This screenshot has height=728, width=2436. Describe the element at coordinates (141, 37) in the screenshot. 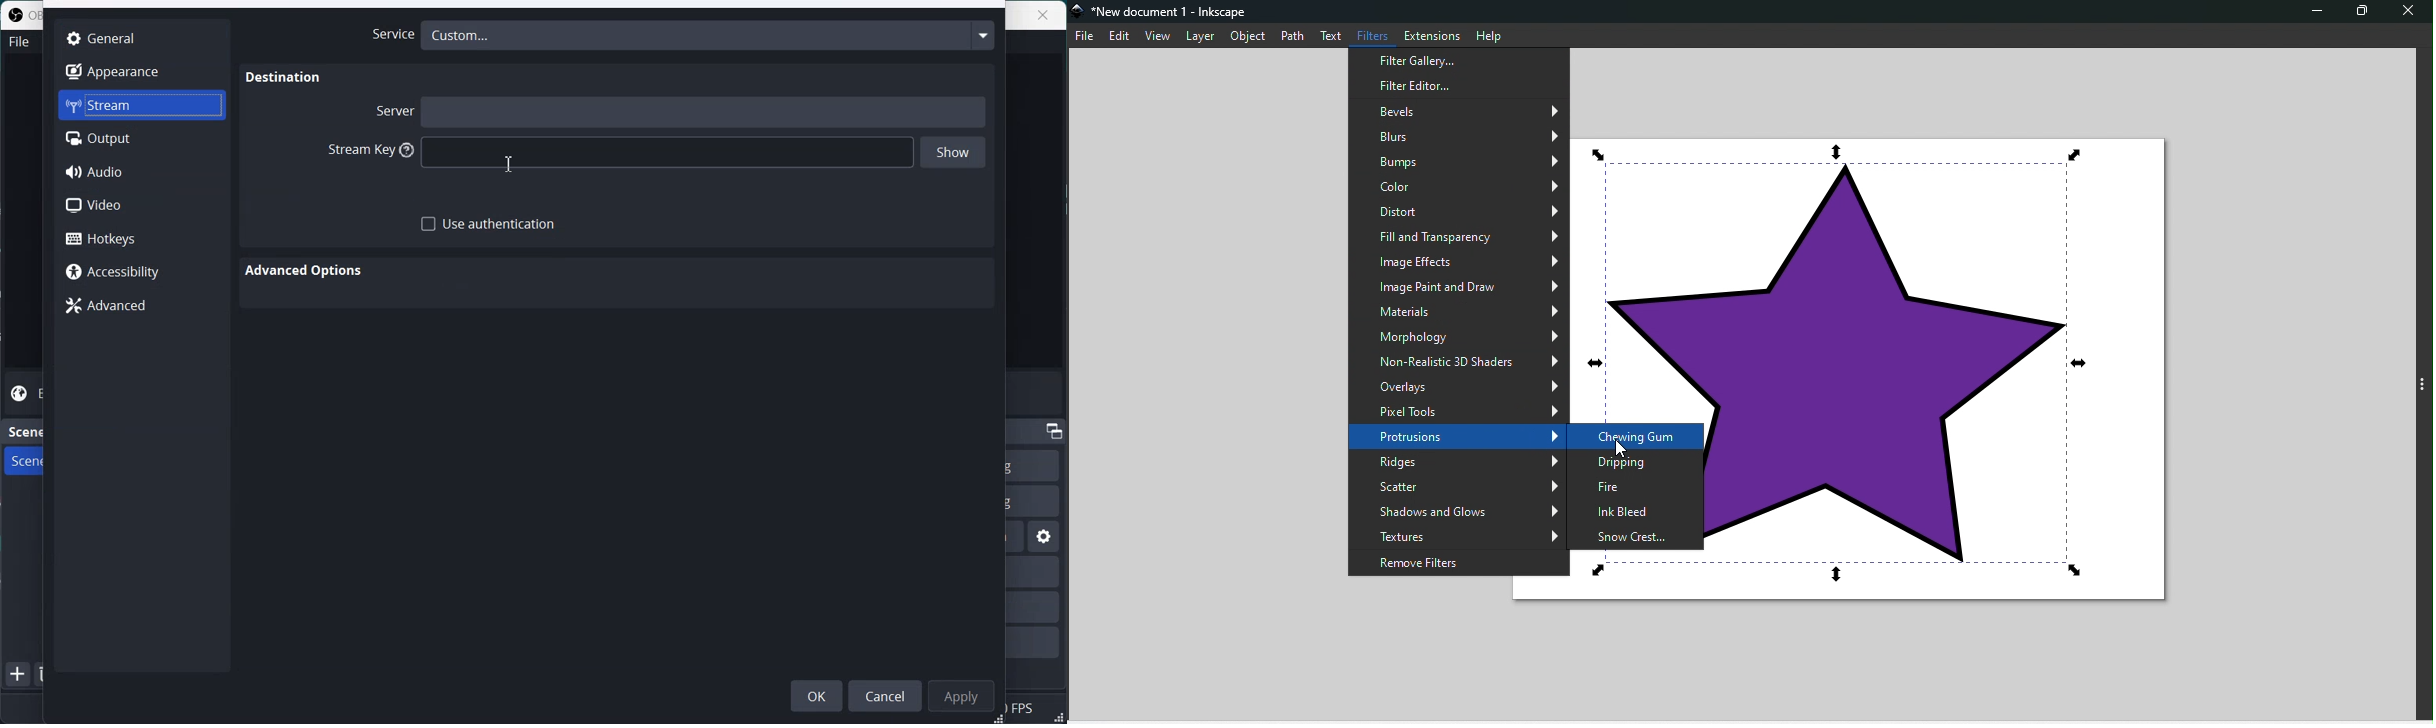

I see `General` at that location.